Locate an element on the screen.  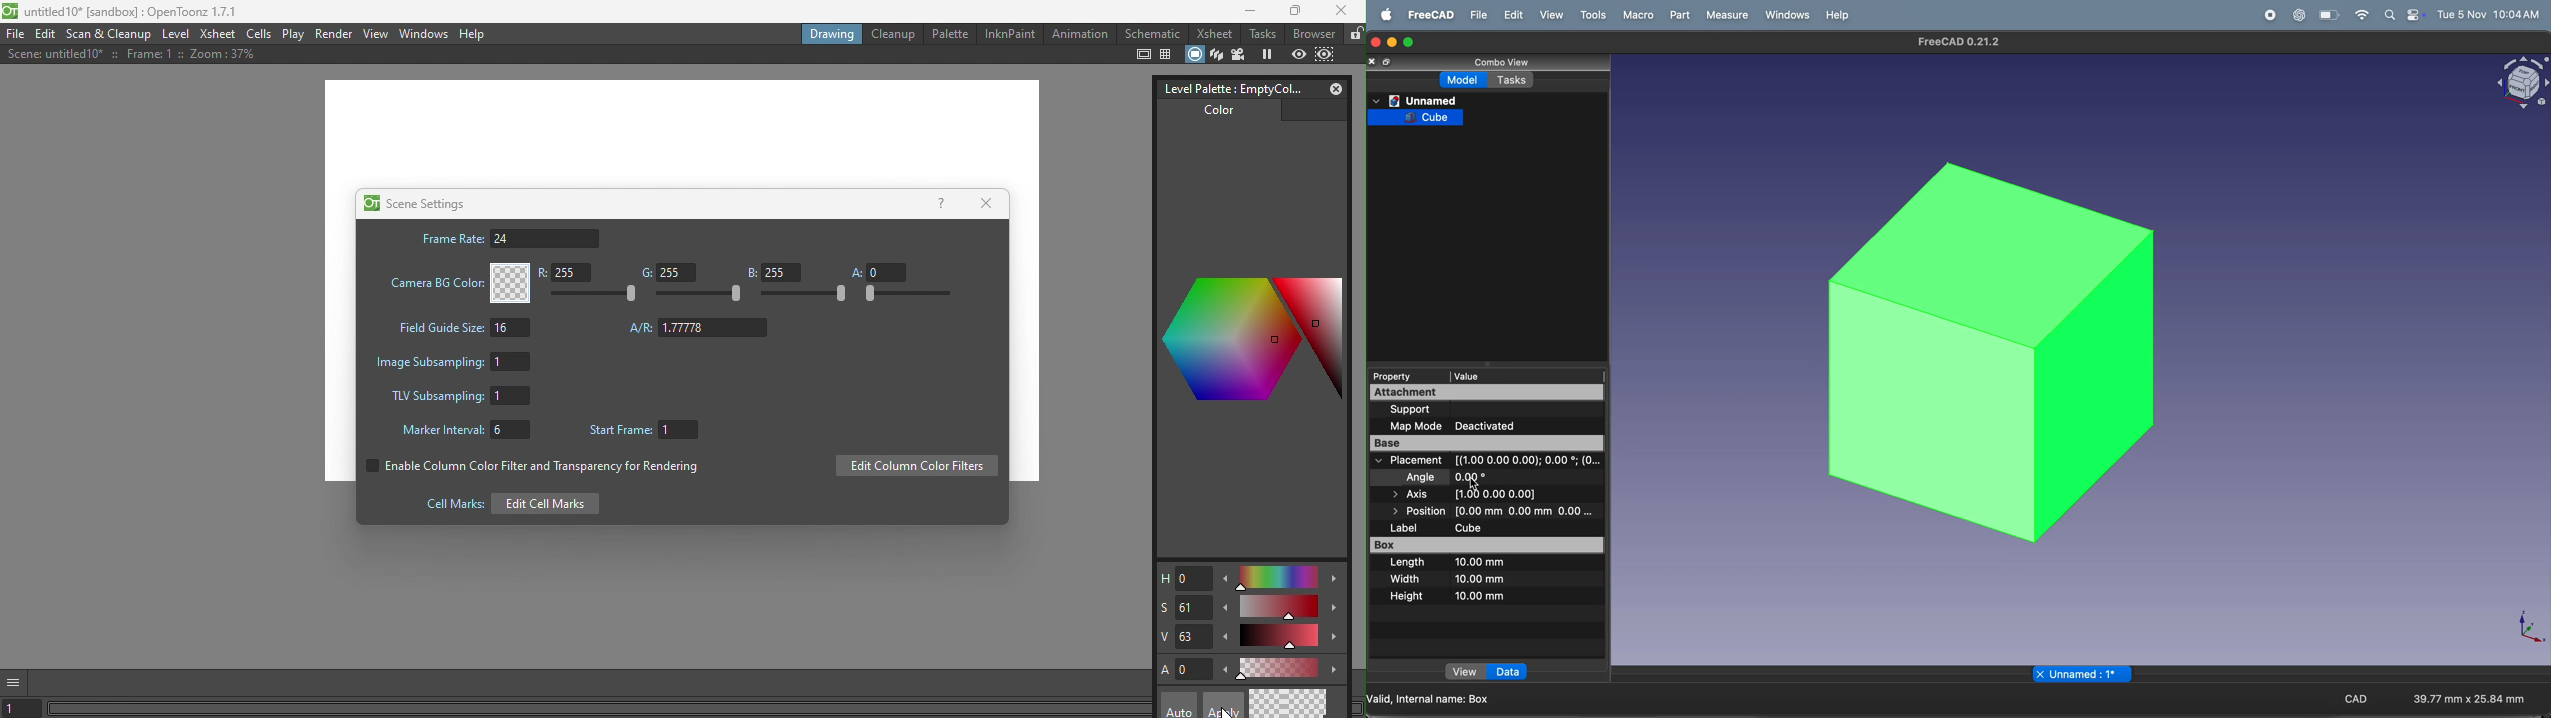
part is located at coordinates (1683, 15).